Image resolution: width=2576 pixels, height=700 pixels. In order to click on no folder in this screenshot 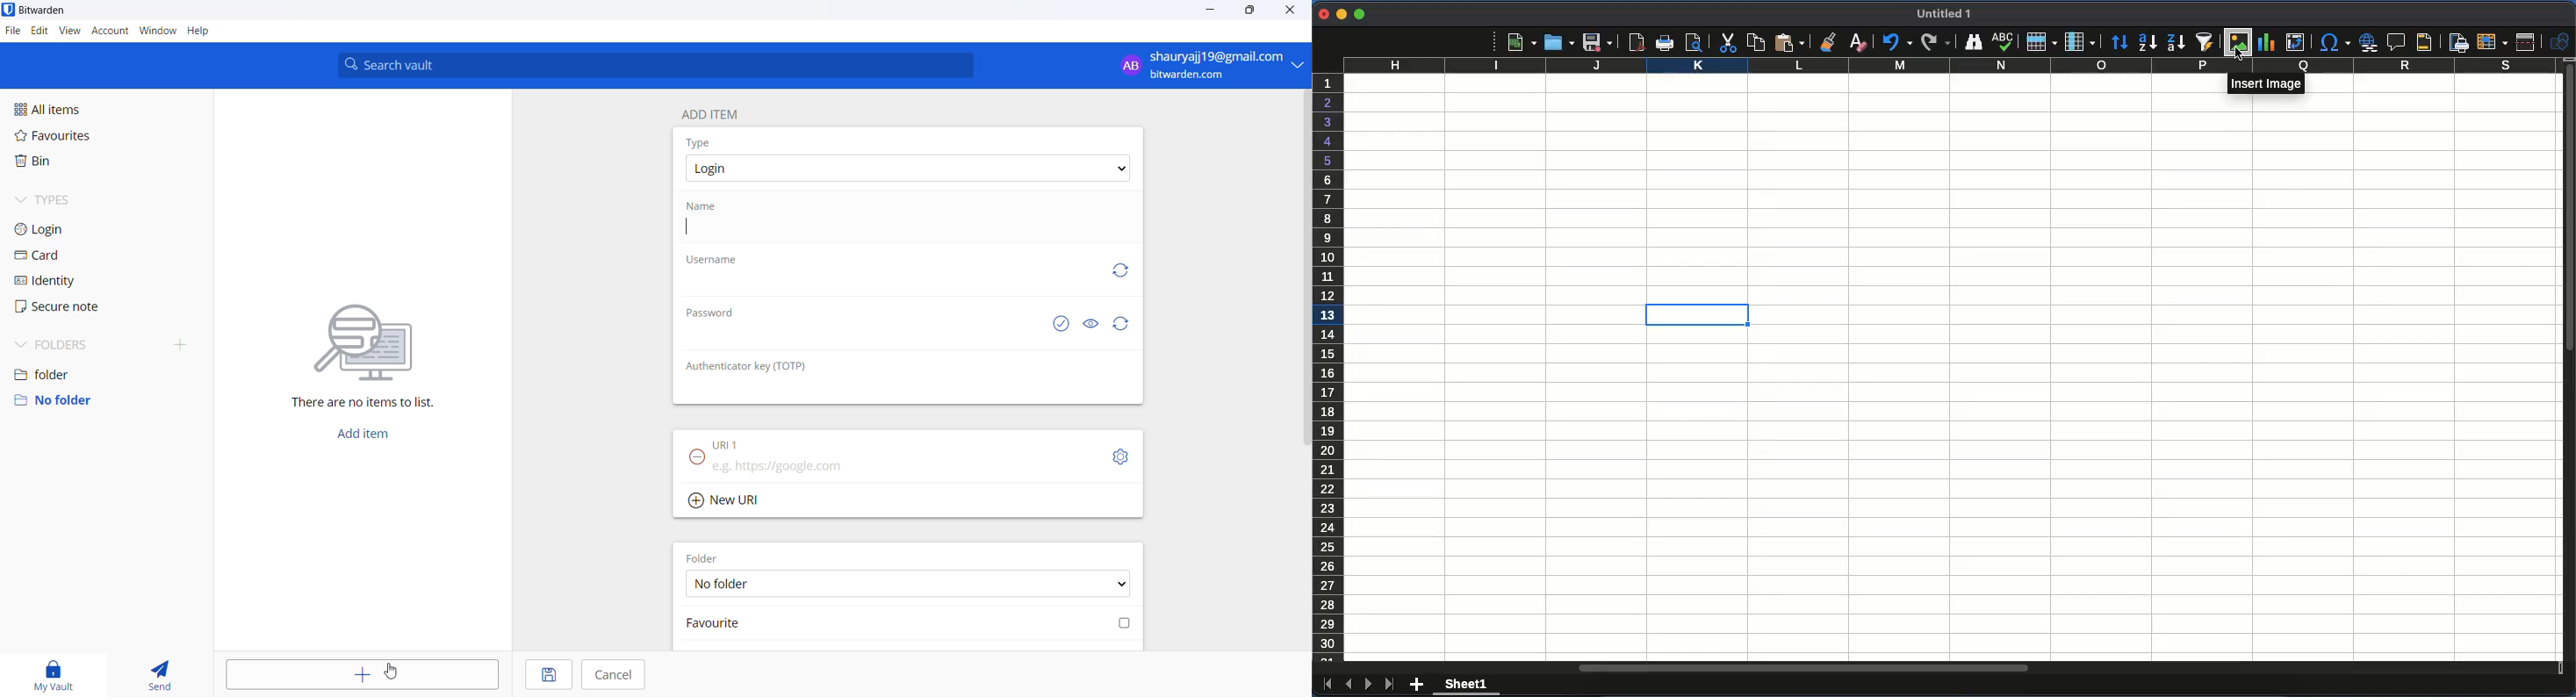, I will do `click(101, 400)`.